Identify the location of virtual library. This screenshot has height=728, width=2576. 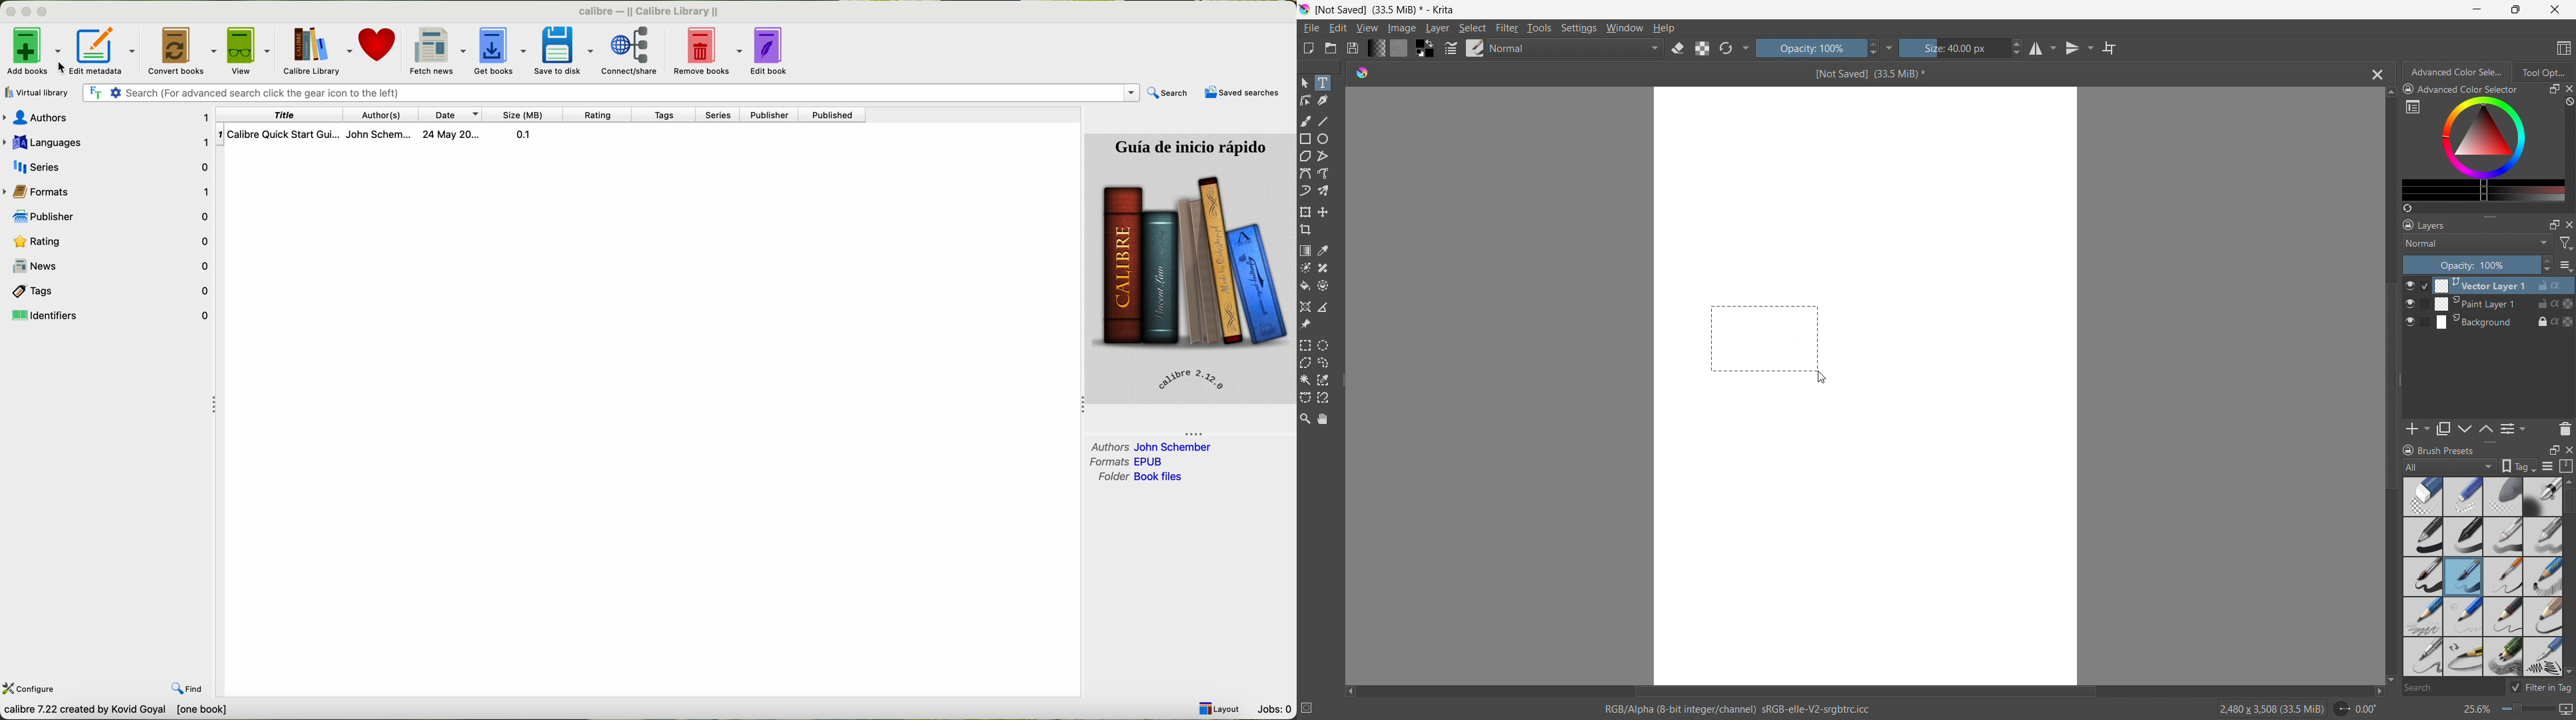
(37, 93).